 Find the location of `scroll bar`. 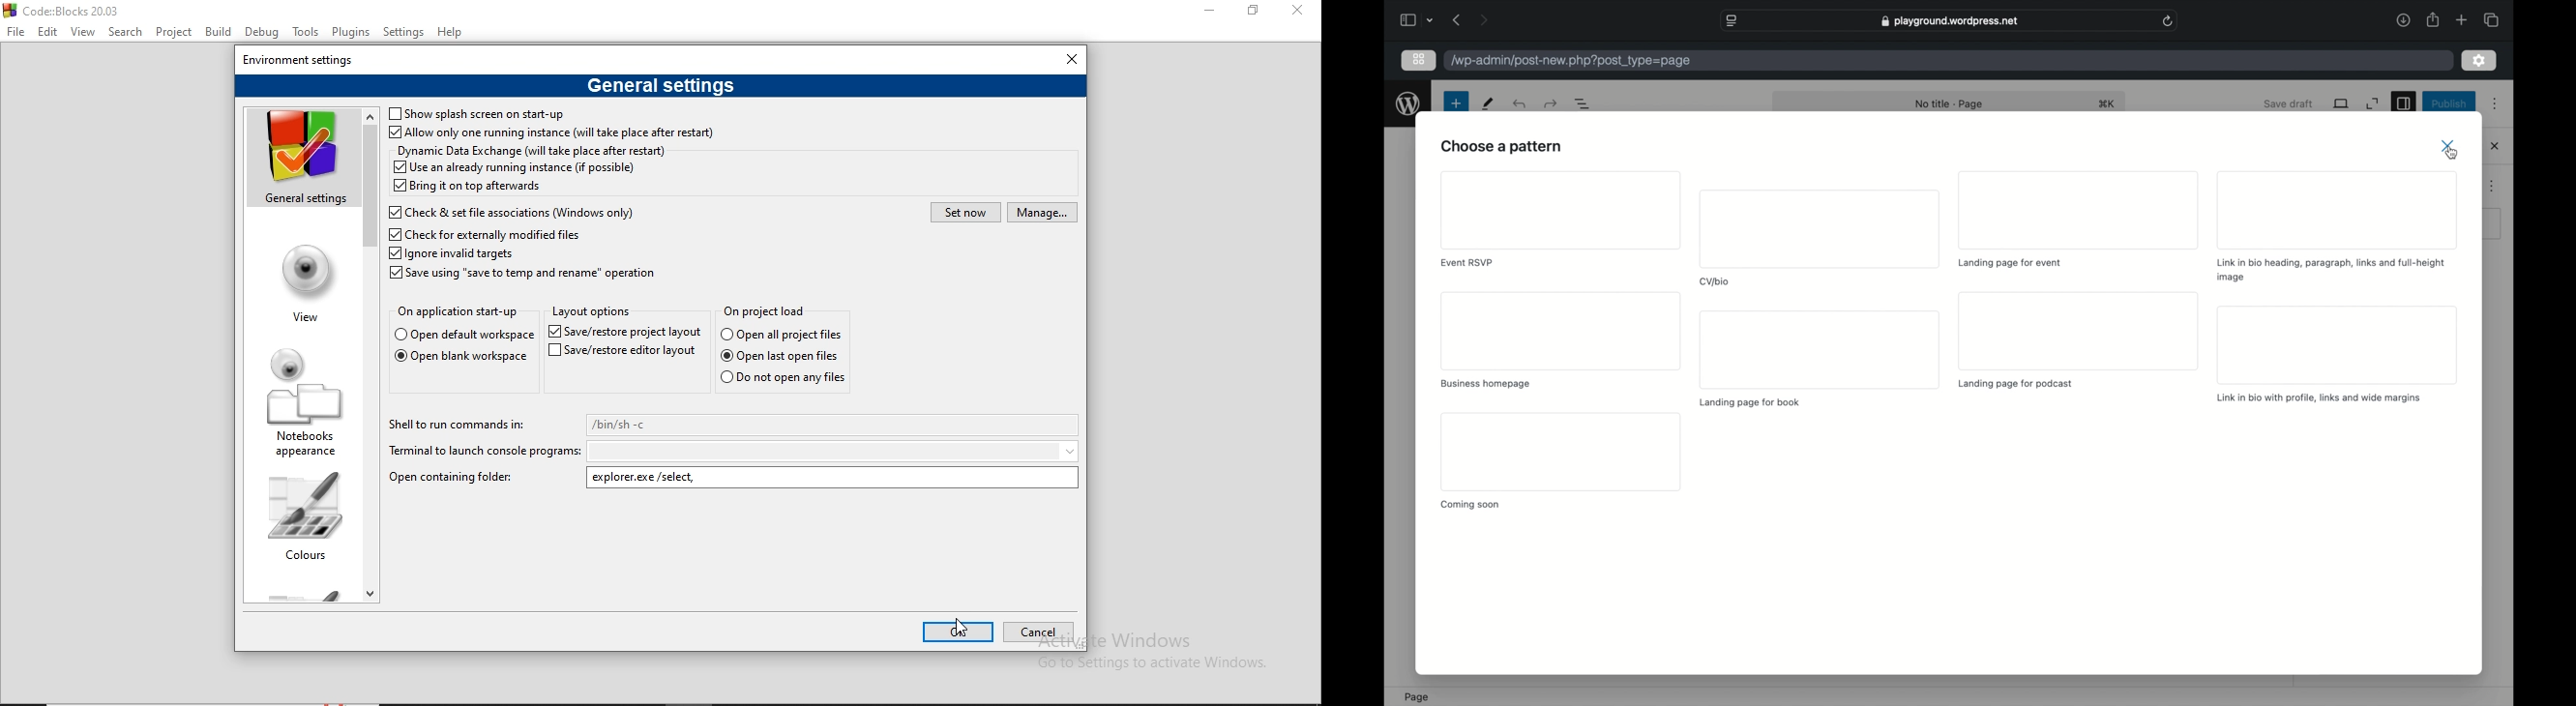

scroll bar is located at coordinates (371, 353).